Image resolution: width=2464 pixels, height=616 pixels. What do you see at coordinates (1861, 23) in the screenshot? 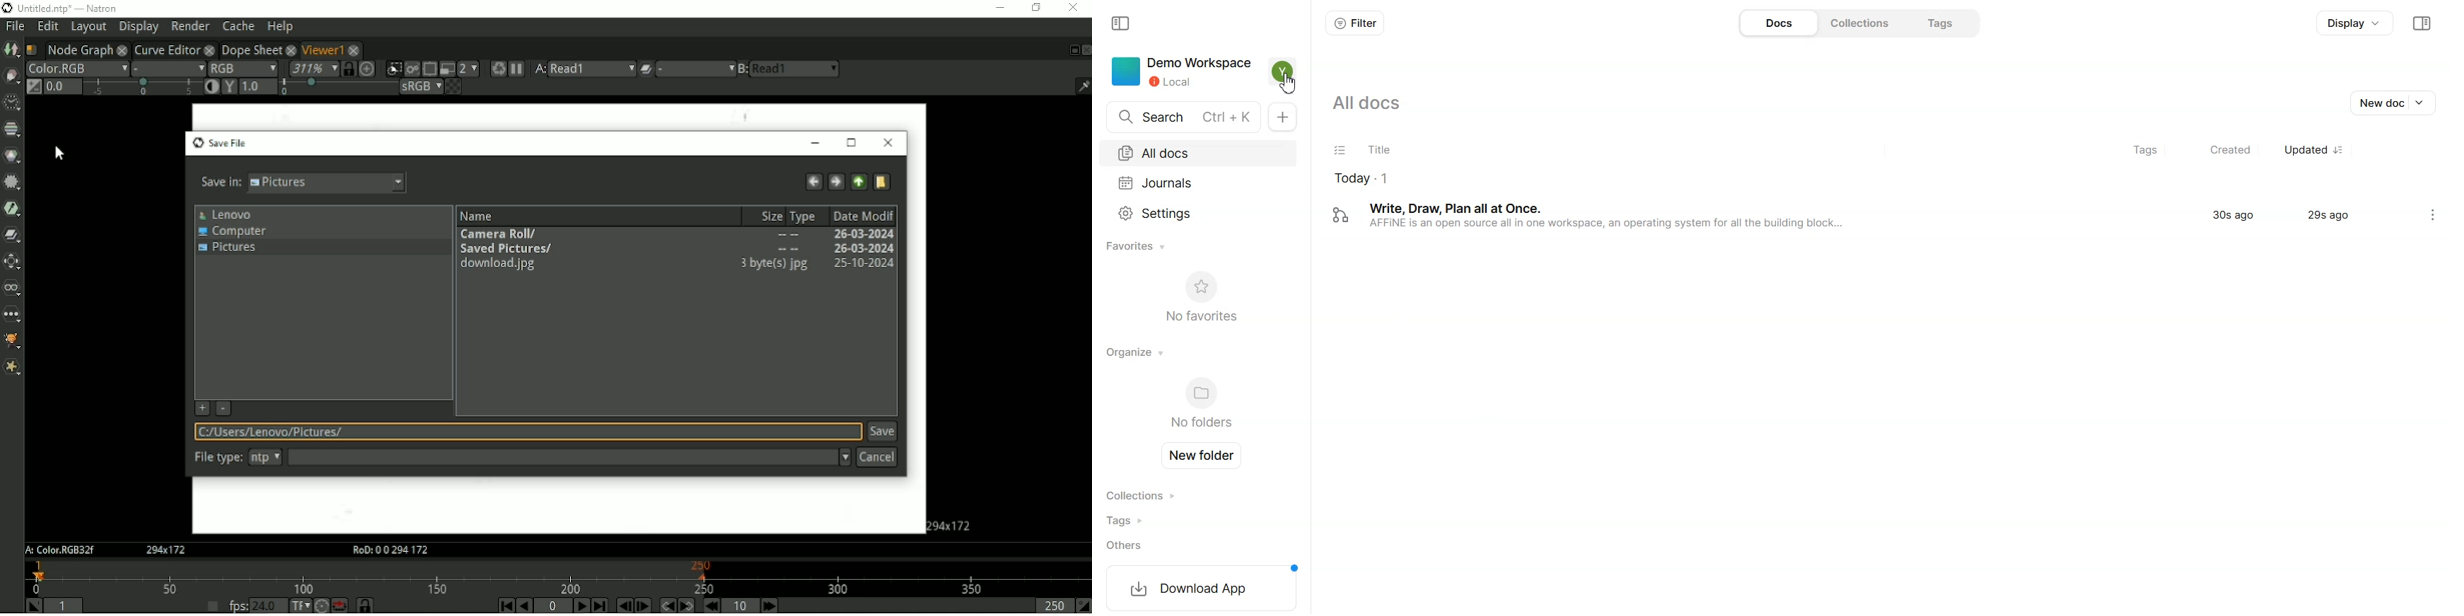
I see `Collections` at bounding box center [1861, 23].